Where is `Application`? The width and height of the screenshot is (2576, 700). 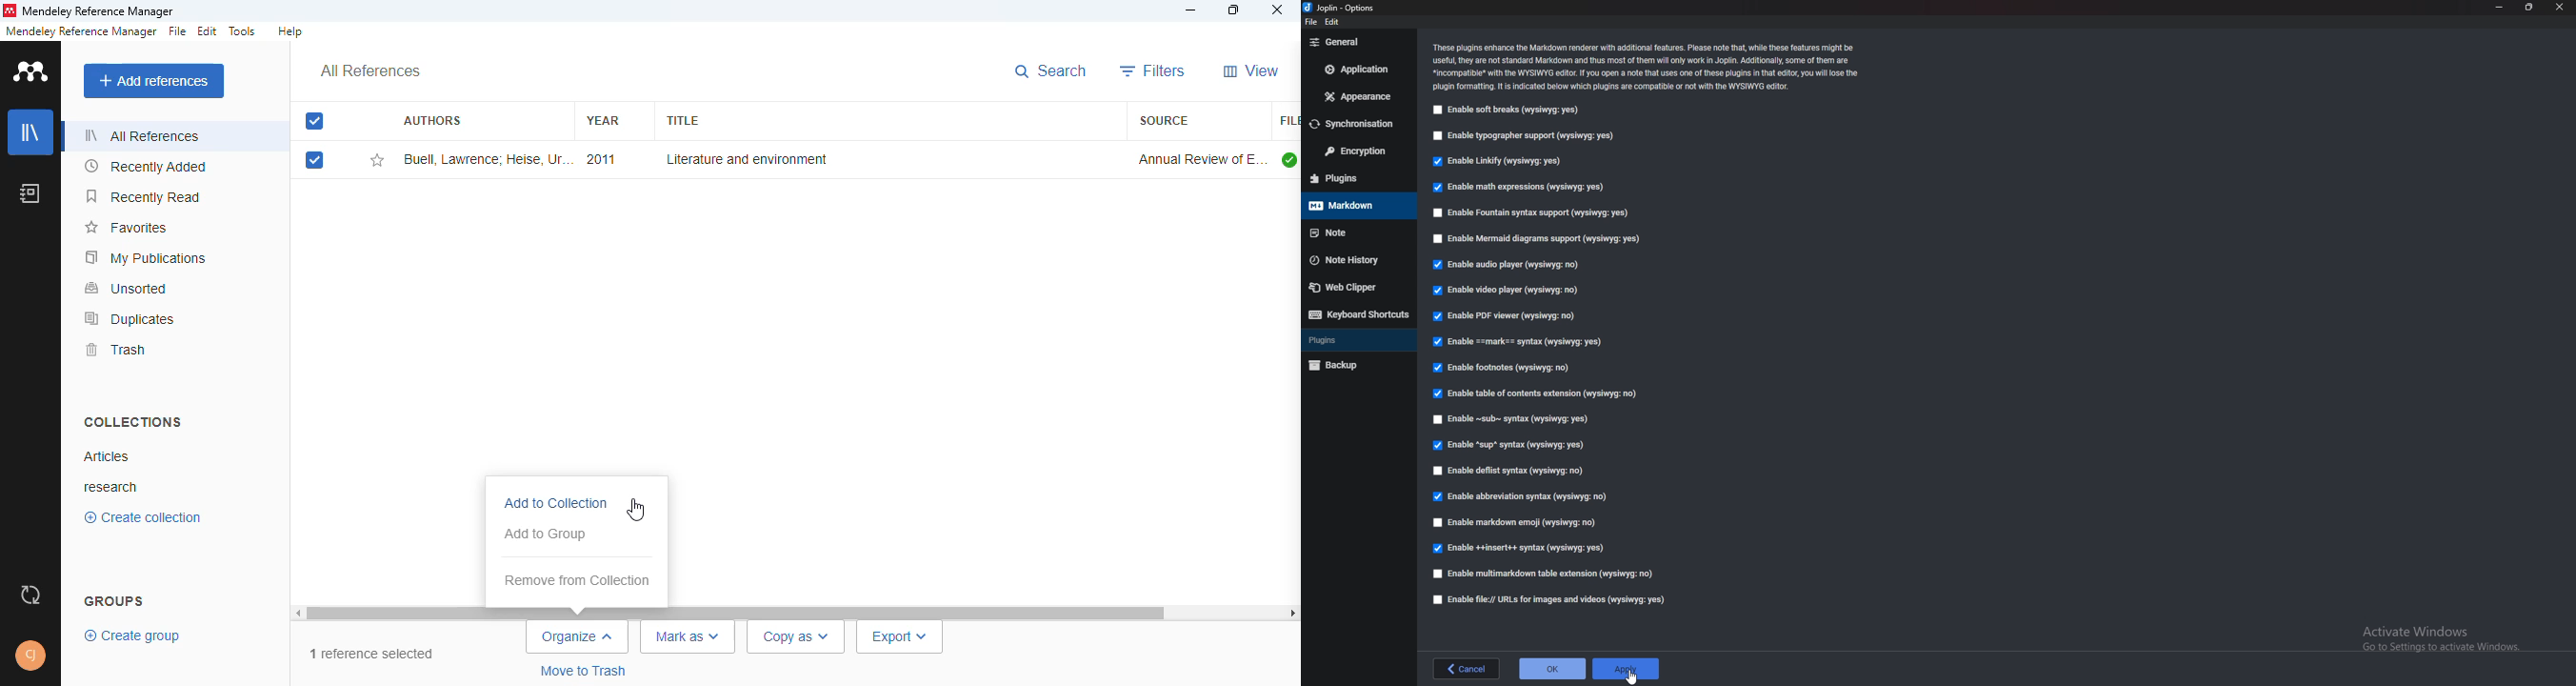 Application is located at coordinates (1357, 70).